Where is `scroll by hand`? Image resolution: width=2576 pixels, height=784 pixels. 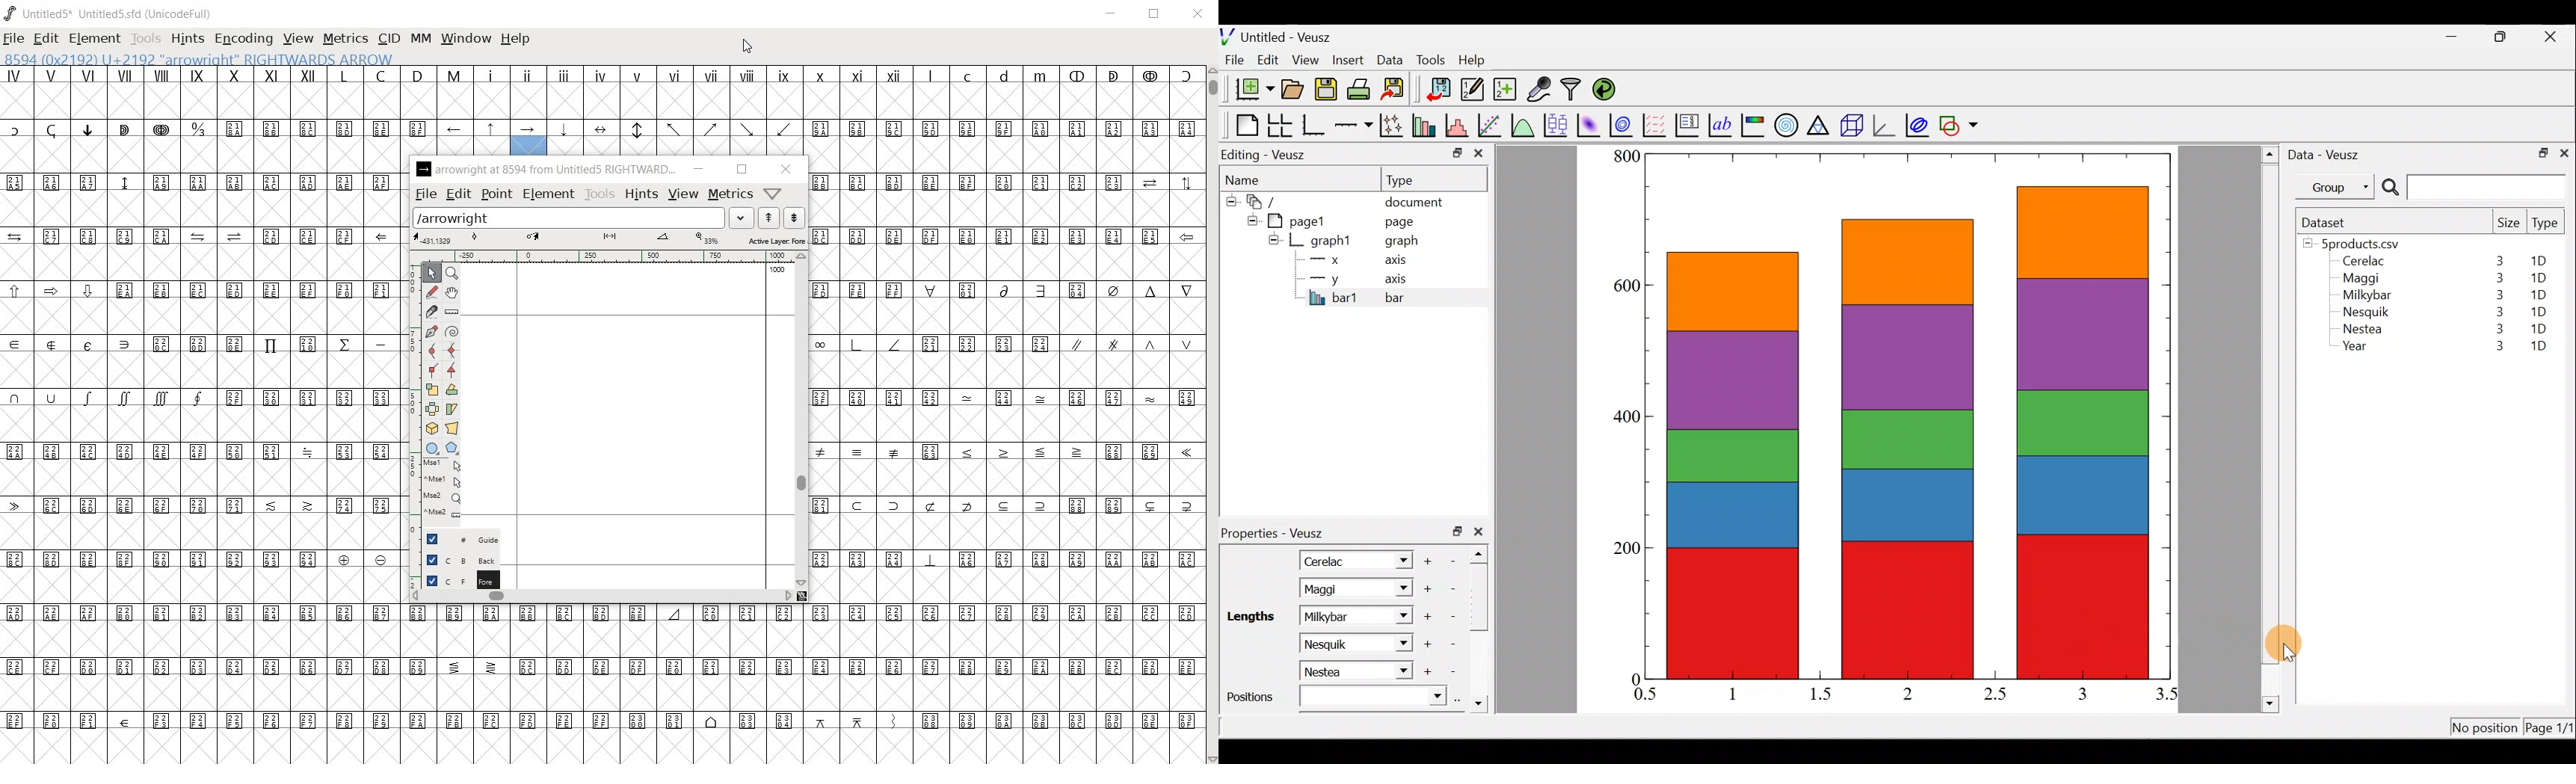
scroll by hand is located at coordinates (452, 294).